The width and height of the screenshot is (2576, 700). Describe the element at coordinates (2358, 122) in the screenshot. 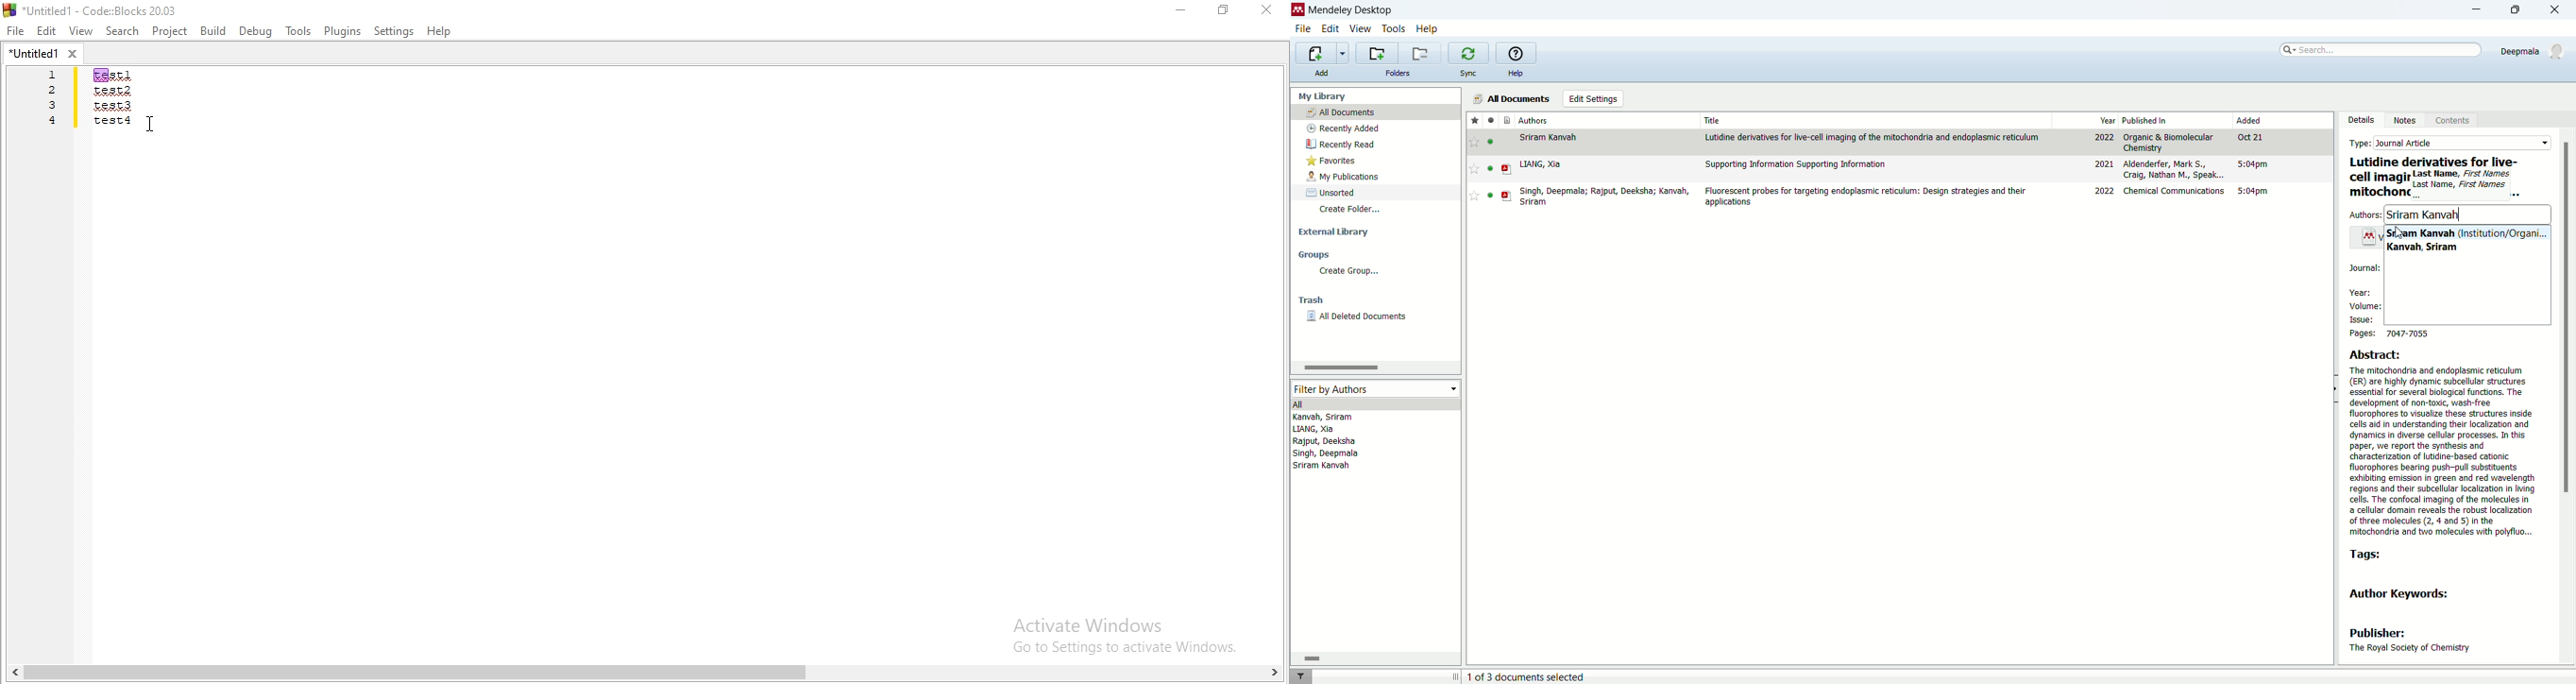

I see `details` at that location.